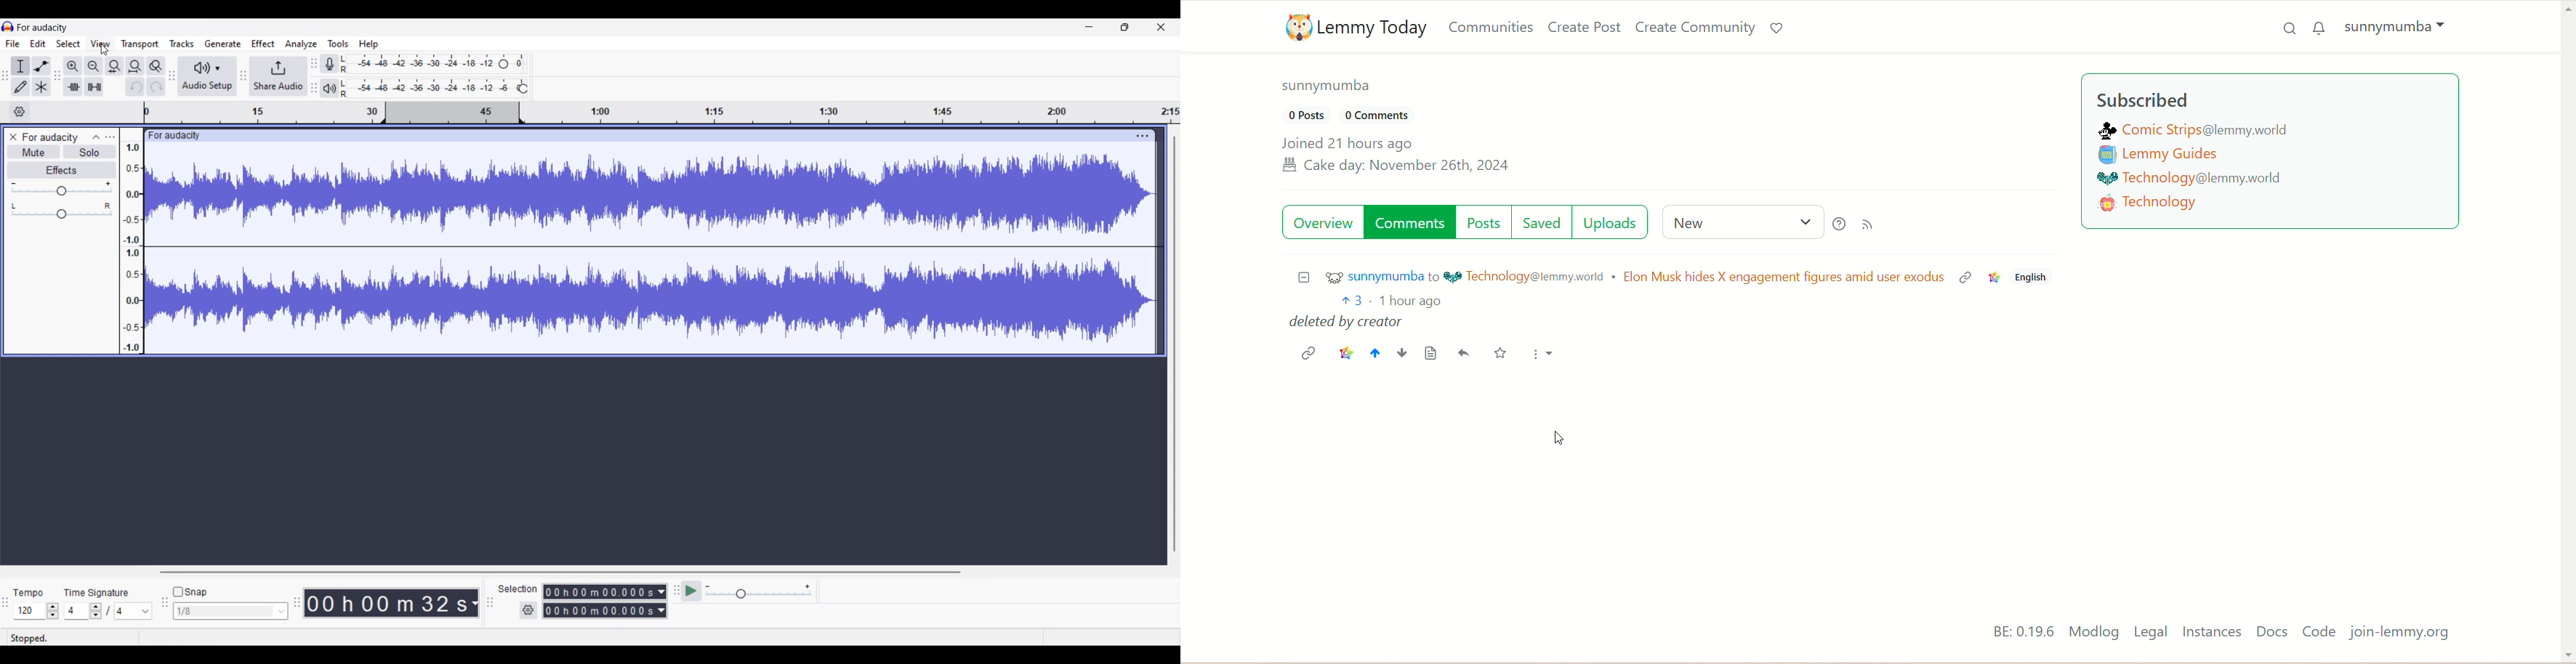 The height and width of the screenshot is (672, 2576). What do you see at coordinates (1558, 437) in the screenshot?
I see `cursor` at bounding box center [1558, 437].